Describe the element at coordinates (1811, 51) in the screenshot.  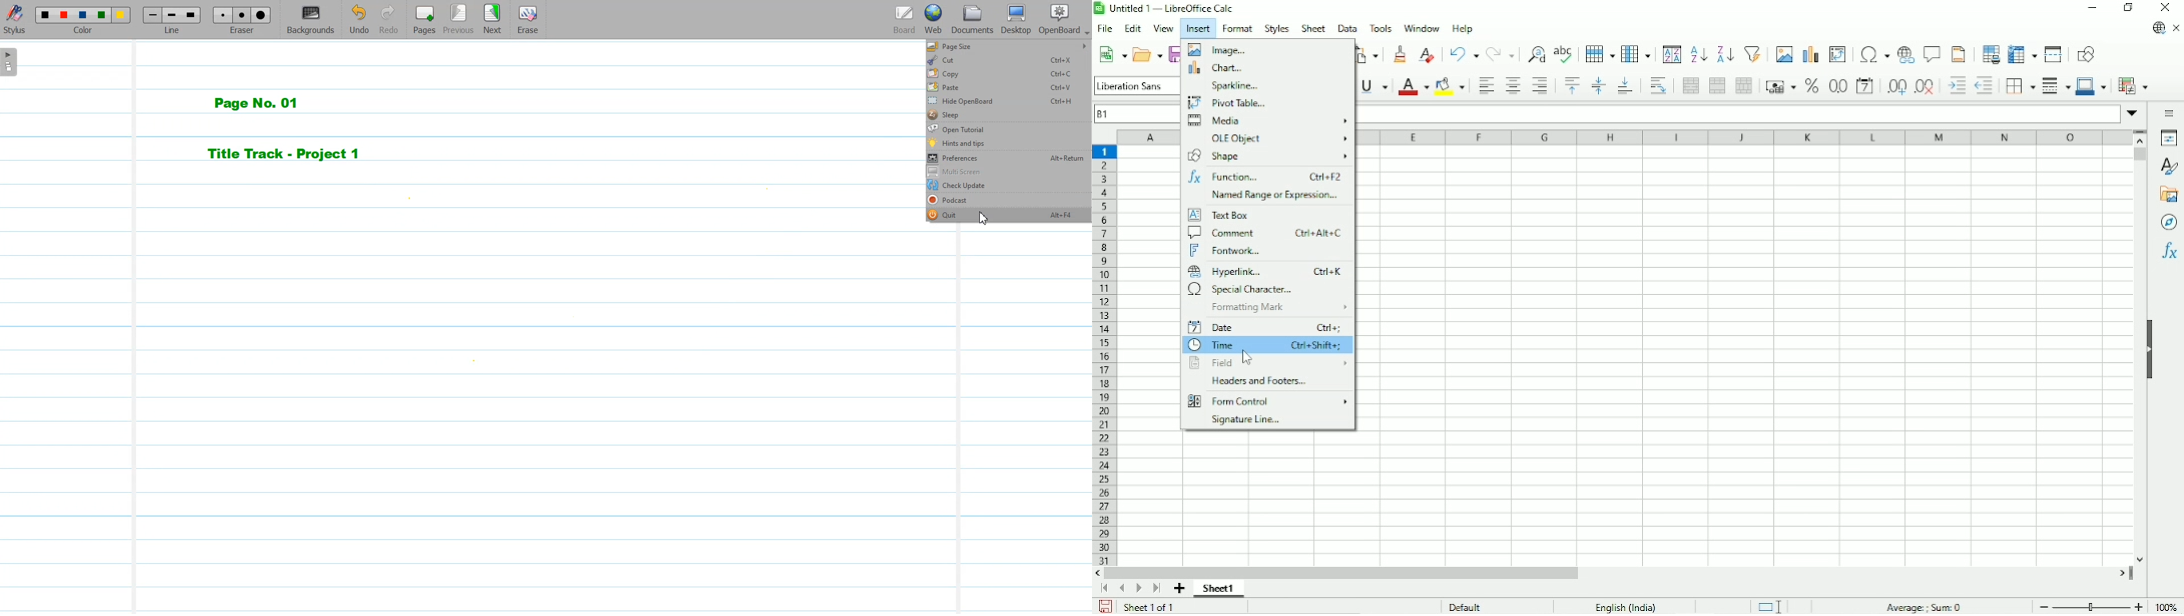
I see `Insert chart` at that location.